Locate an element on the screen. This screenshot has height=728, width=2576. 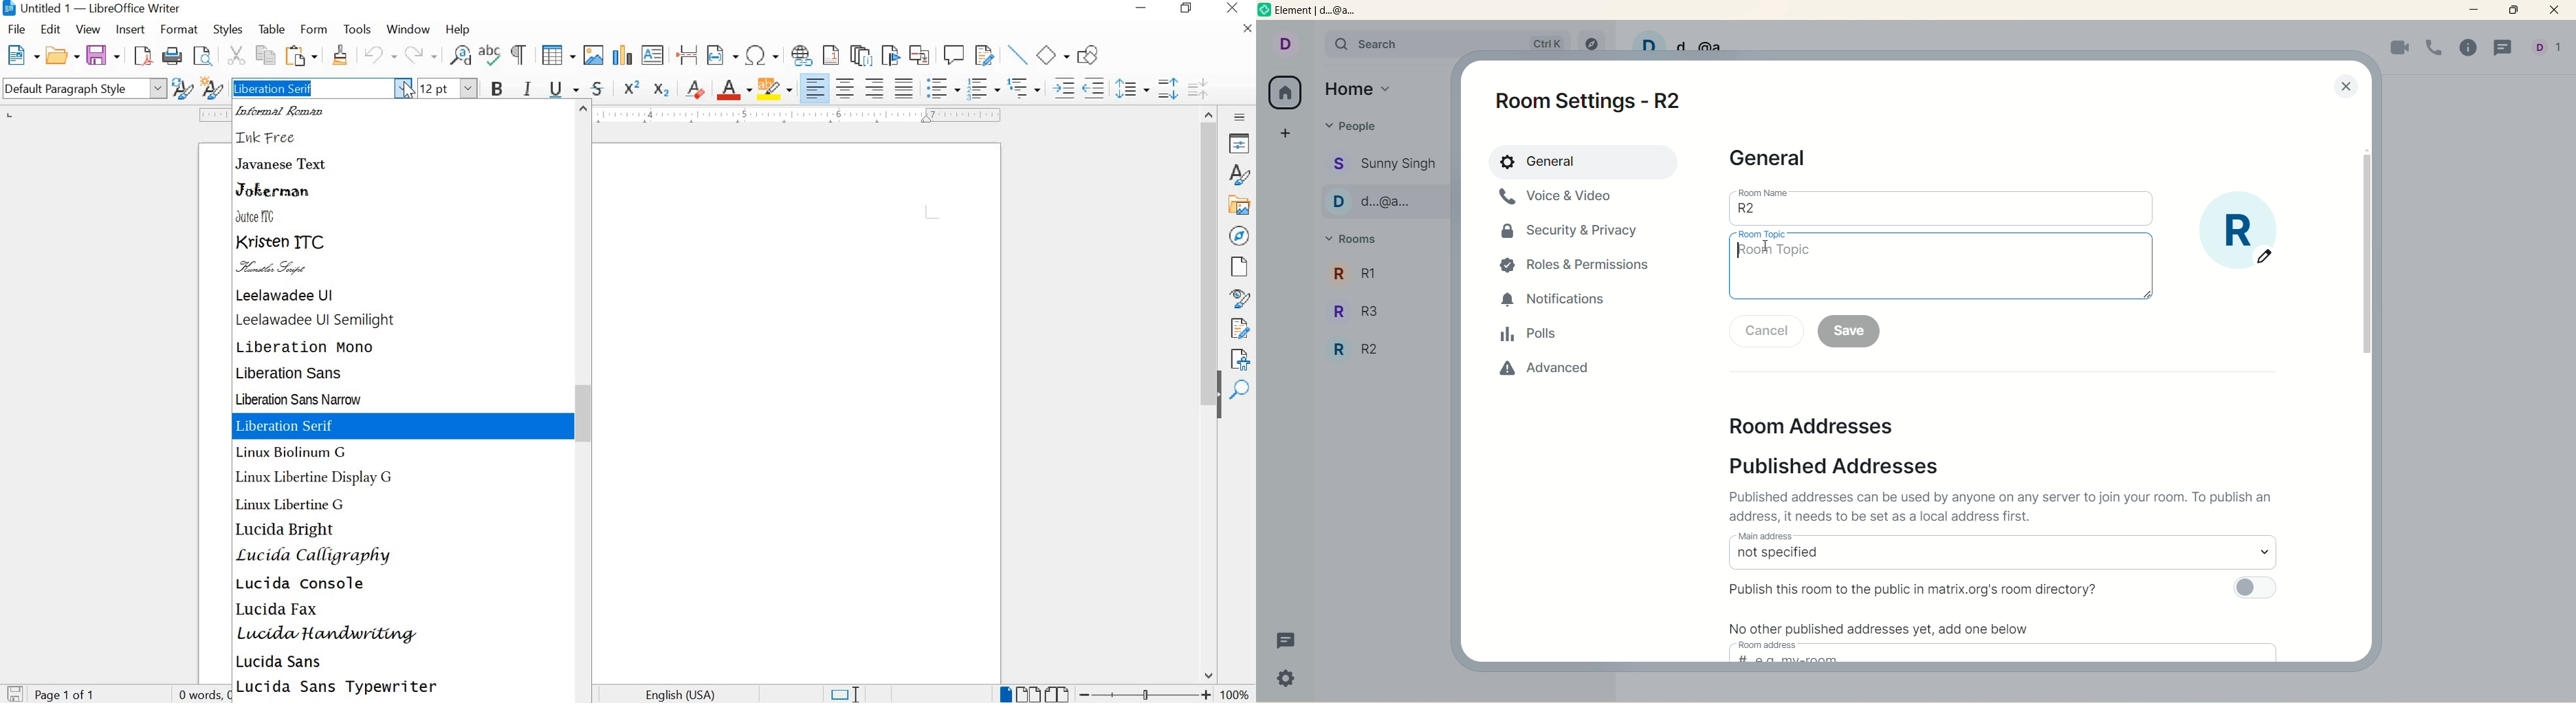
LIBERATION SERIF is located at coordinates (403, 426).